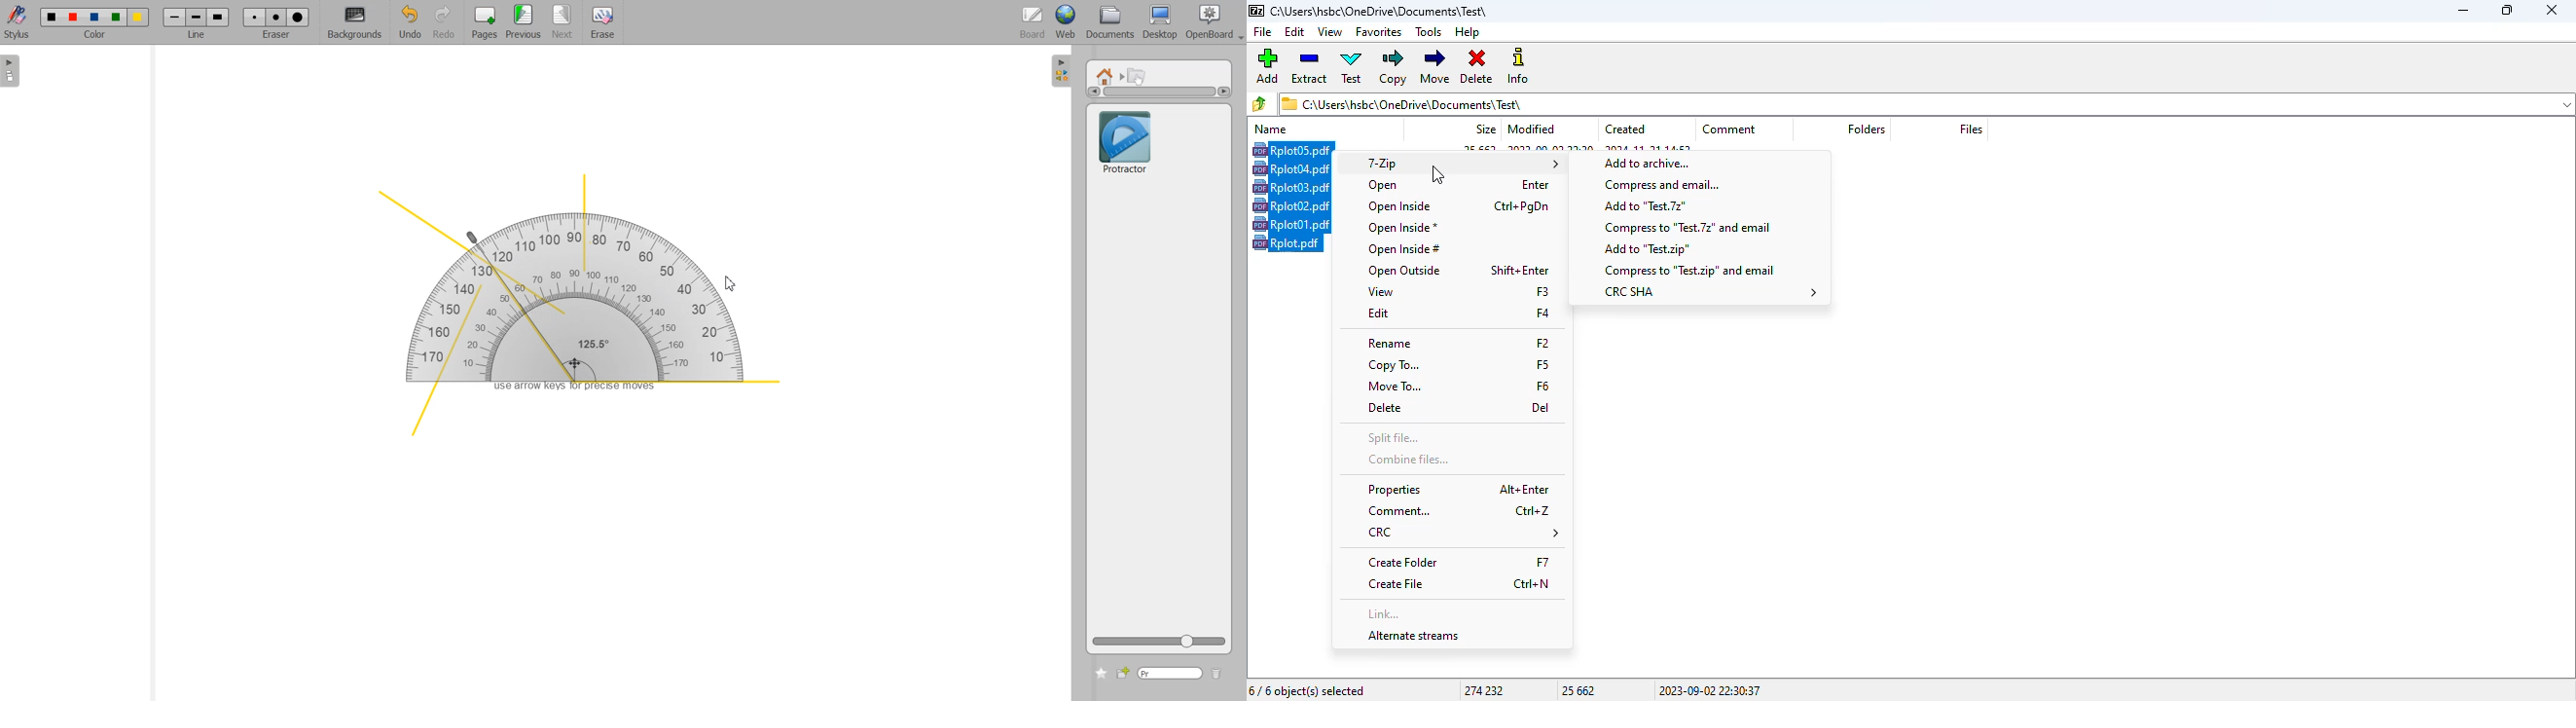 This screenshot has width=2576, height=728. I want to click on extract, so click(1311, 66).